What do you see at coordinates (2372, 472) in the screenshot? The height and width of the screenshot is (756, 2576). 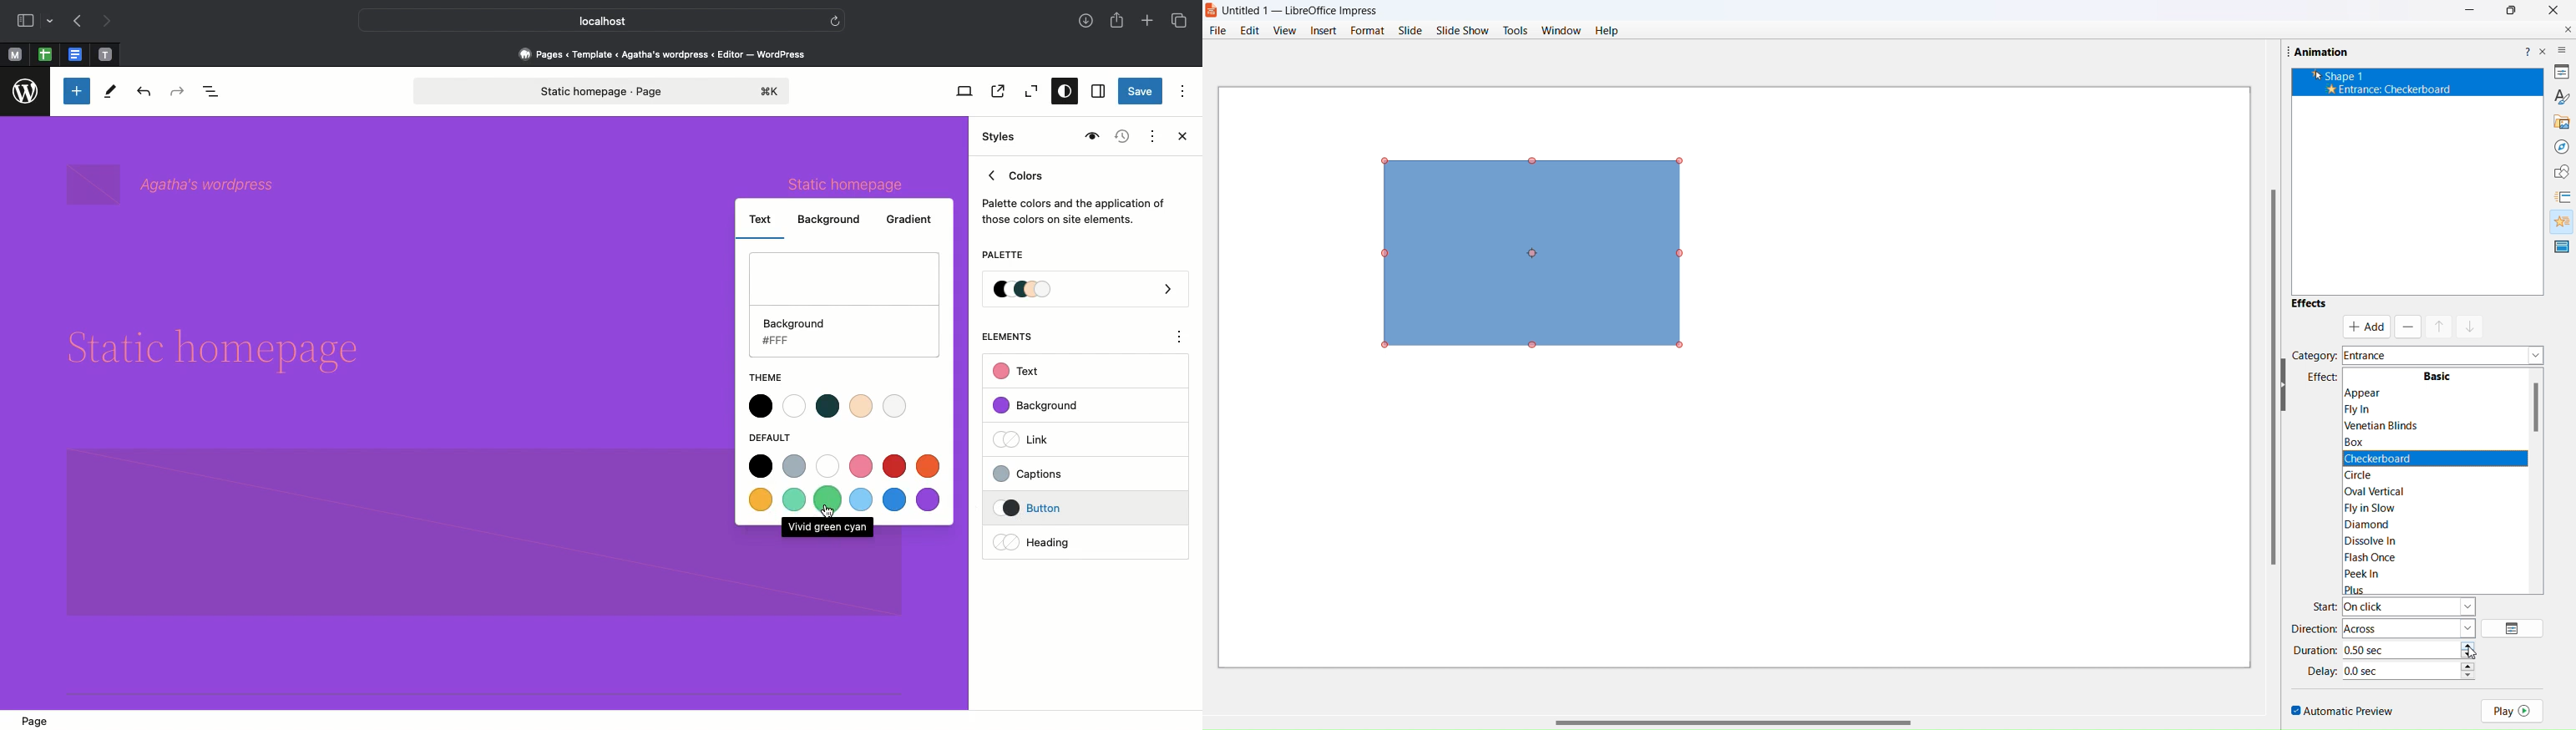 I see `circle` at bounding box center [2372, 472].